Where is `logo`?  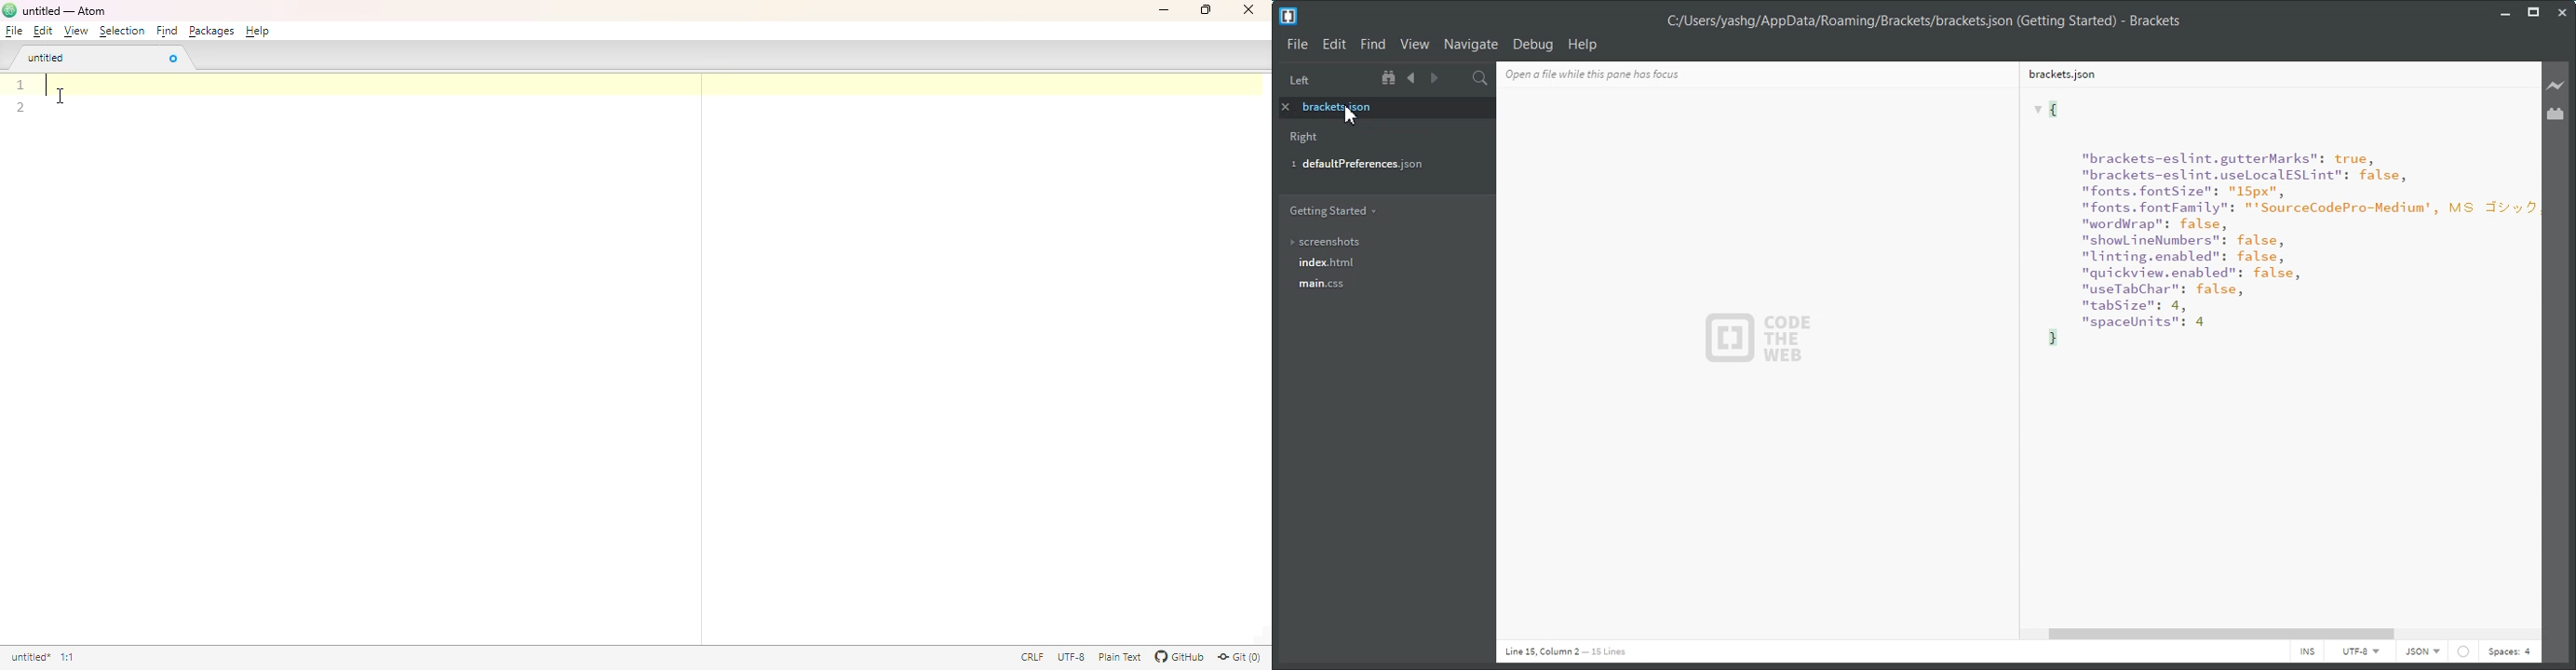 logo is located at coordinates (8, 9).